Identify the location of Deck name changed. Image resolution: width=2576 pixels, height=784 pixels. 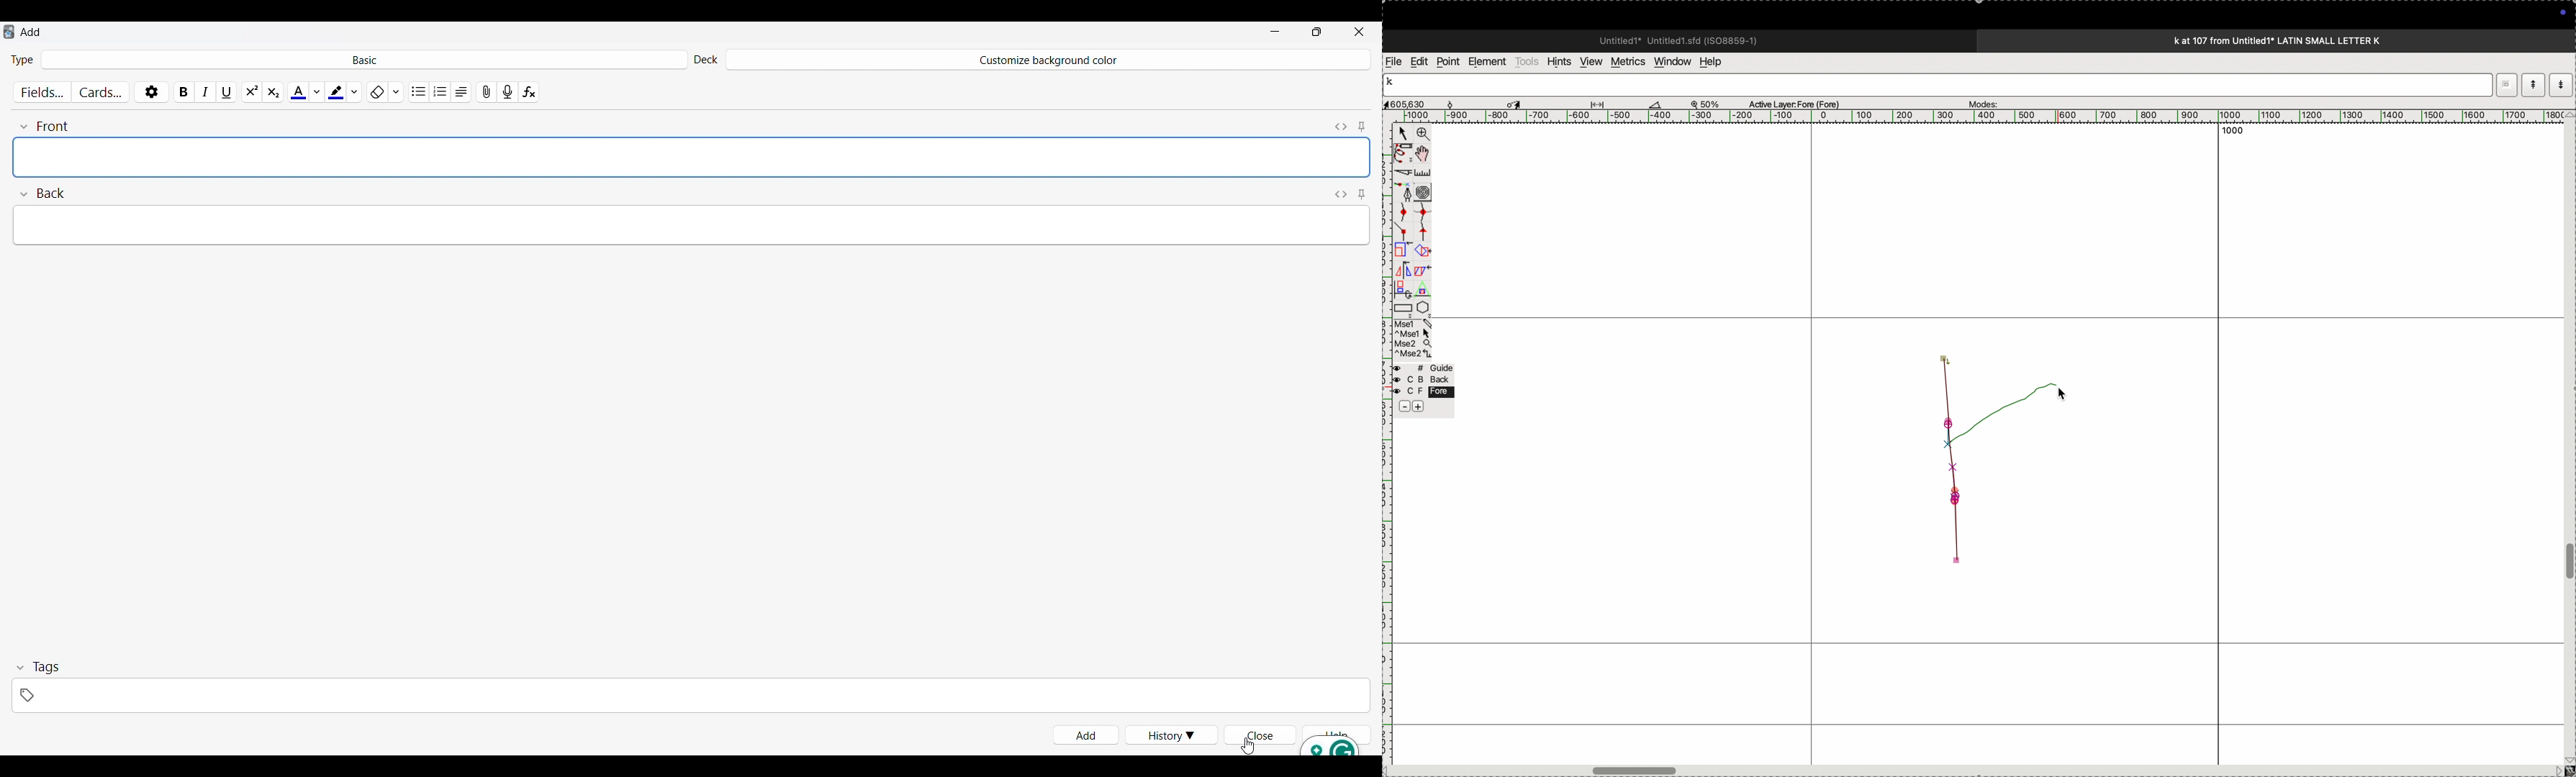
(1047, 60).